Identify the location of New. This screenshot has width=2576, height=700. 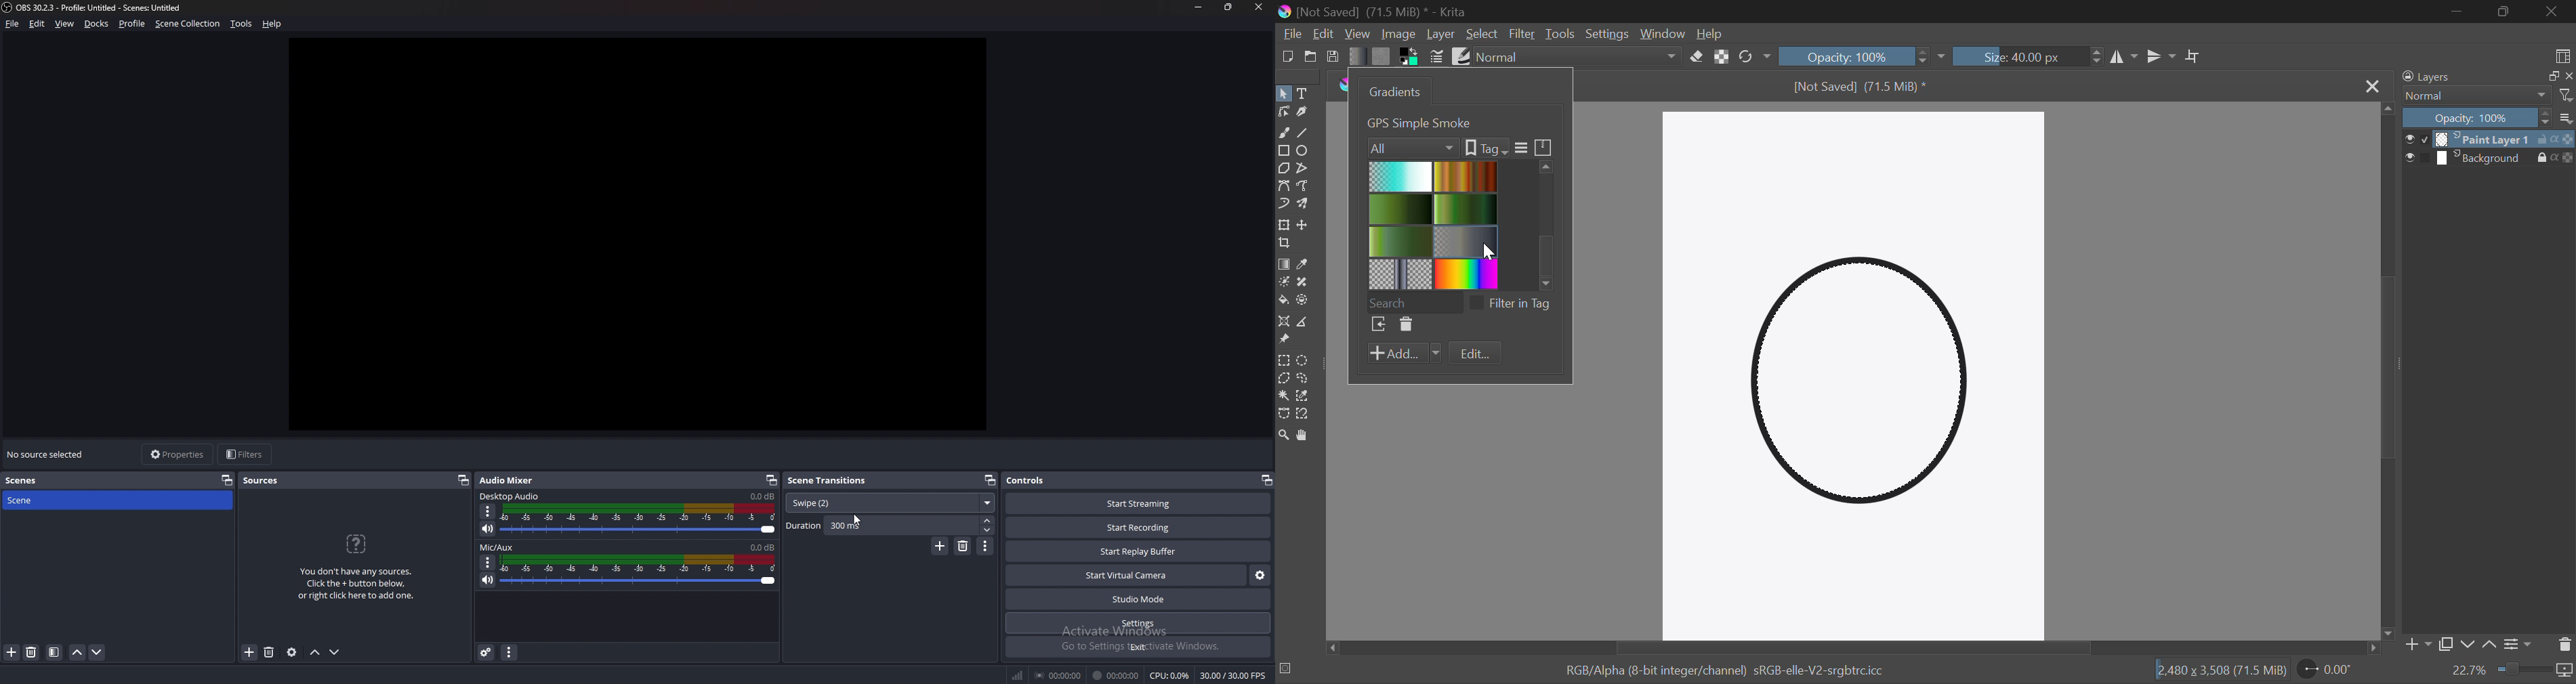
(1286, 57).